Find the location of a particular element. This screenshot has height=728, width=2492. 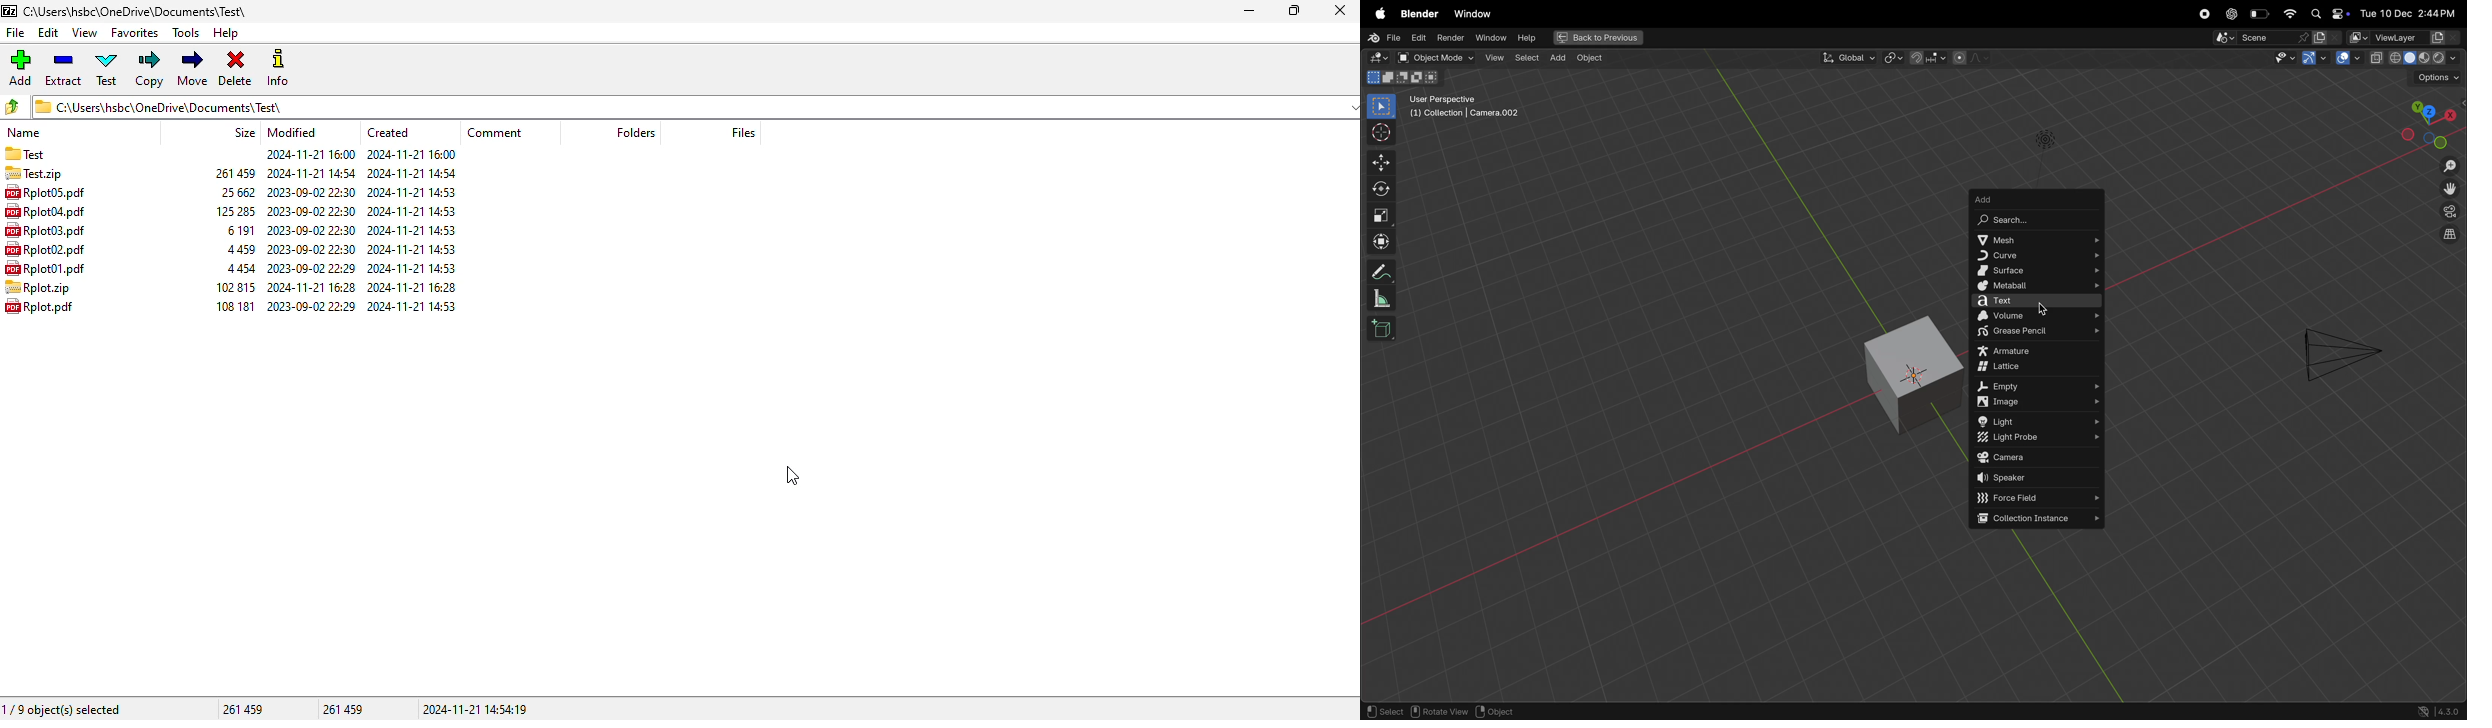

modified date & time is located at coordinates (311, 154).